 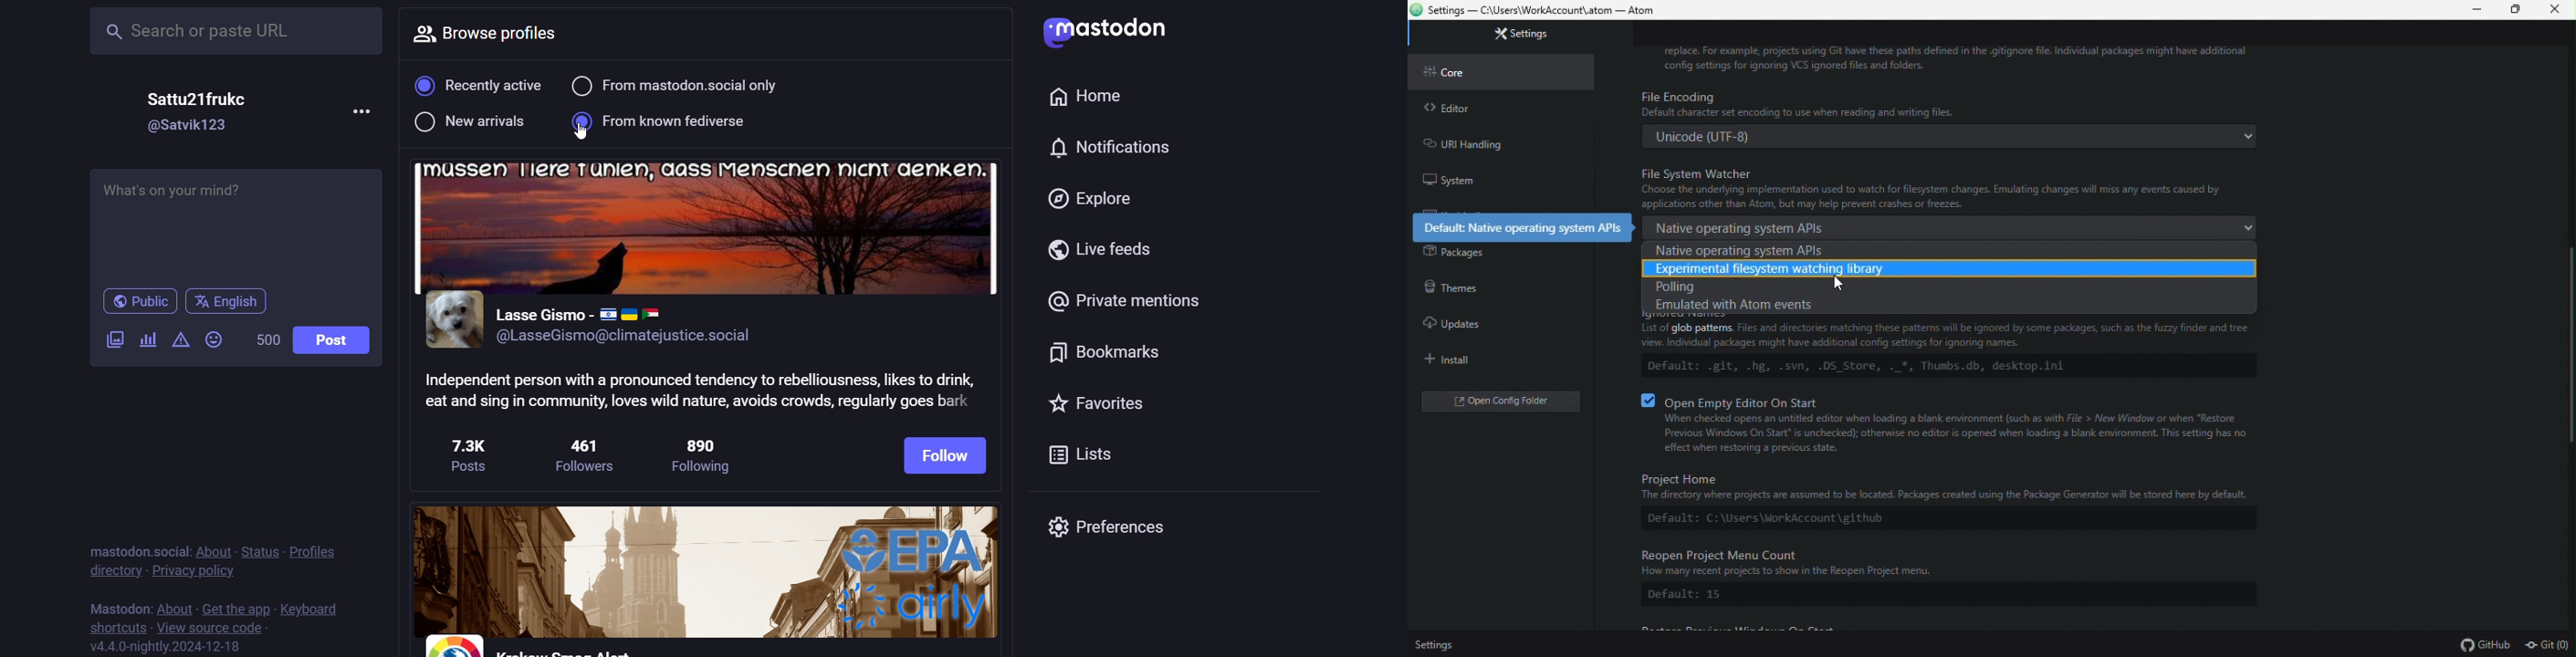 What do you see at coordinates (586, 455) in the screenshot?
I see `461 followers` at bounding box center [586, 455].